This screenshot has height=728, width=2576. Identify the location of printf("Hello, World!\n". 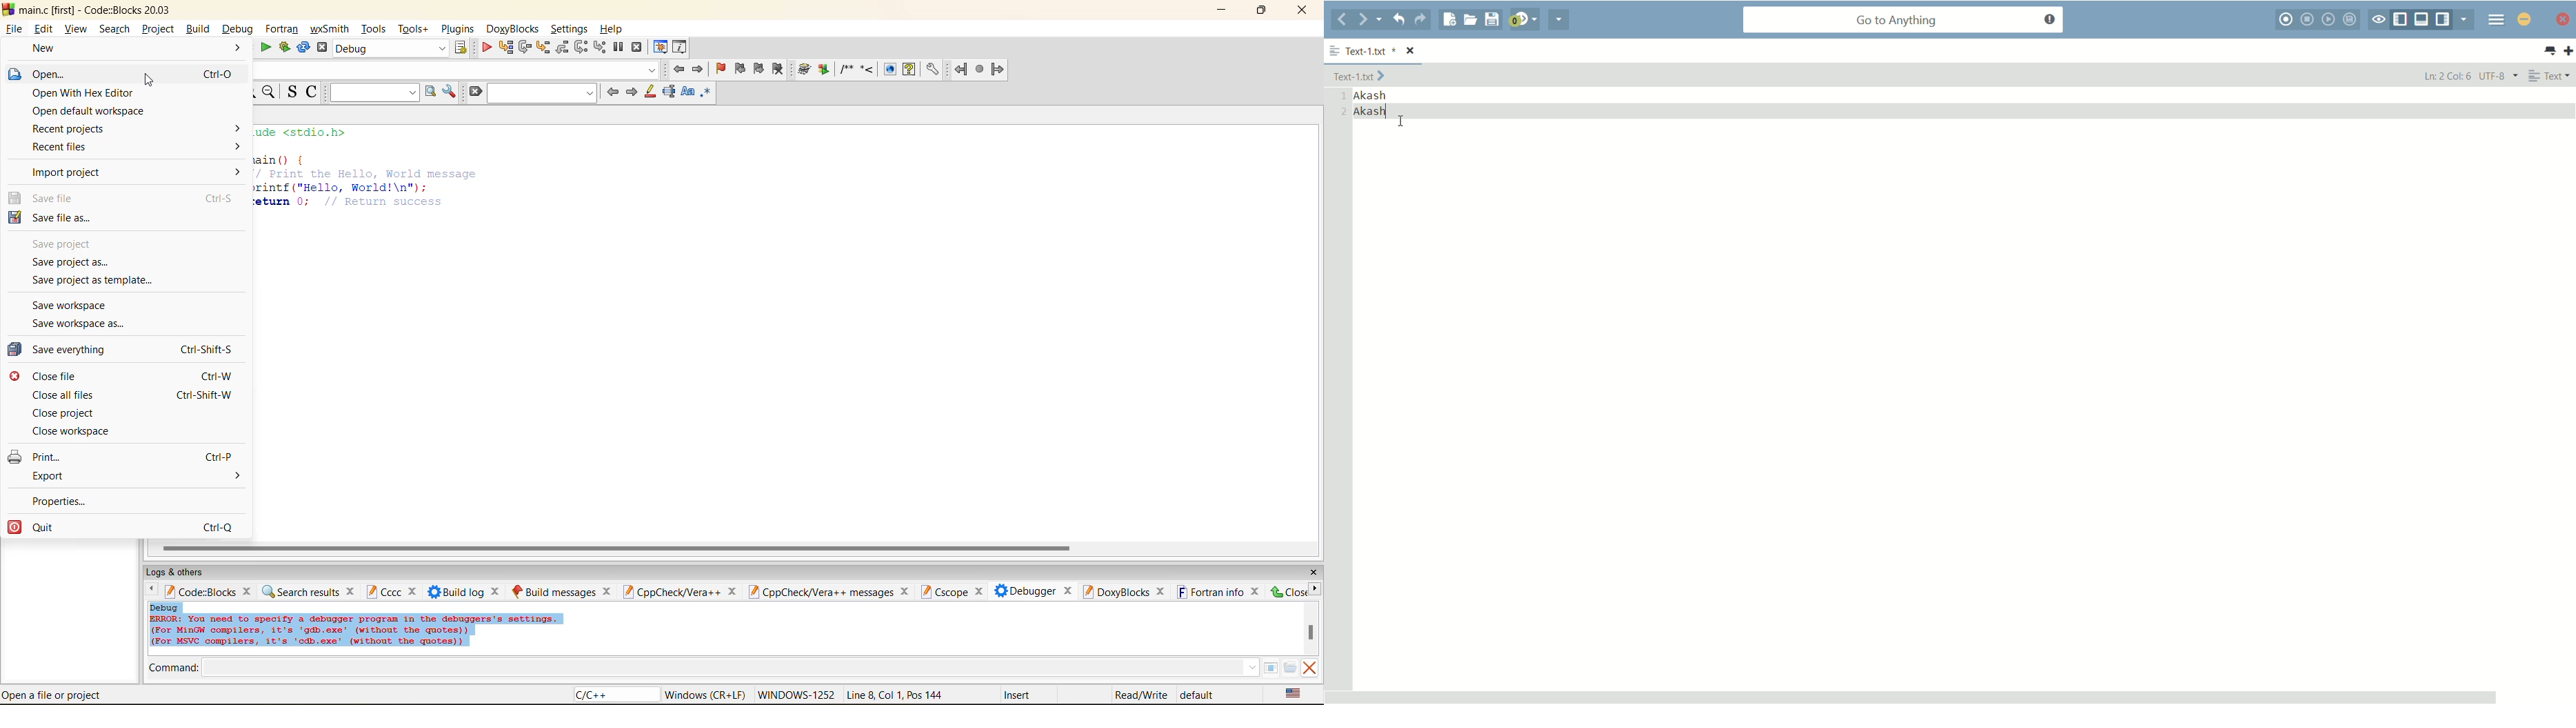
(342, 187).